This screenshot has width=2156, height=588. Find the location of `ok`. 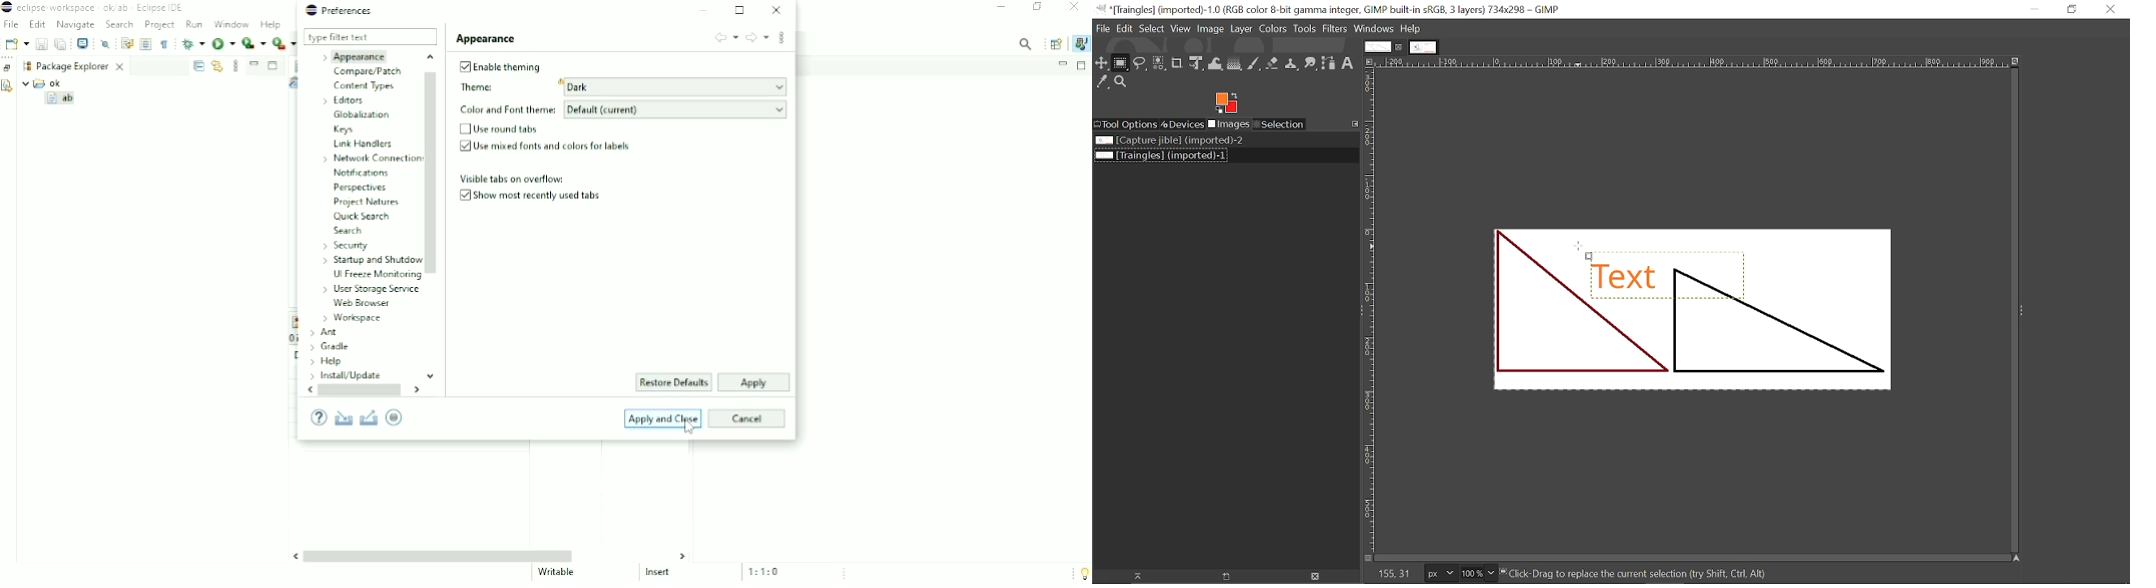

ok is located at coordinates (47, 83).